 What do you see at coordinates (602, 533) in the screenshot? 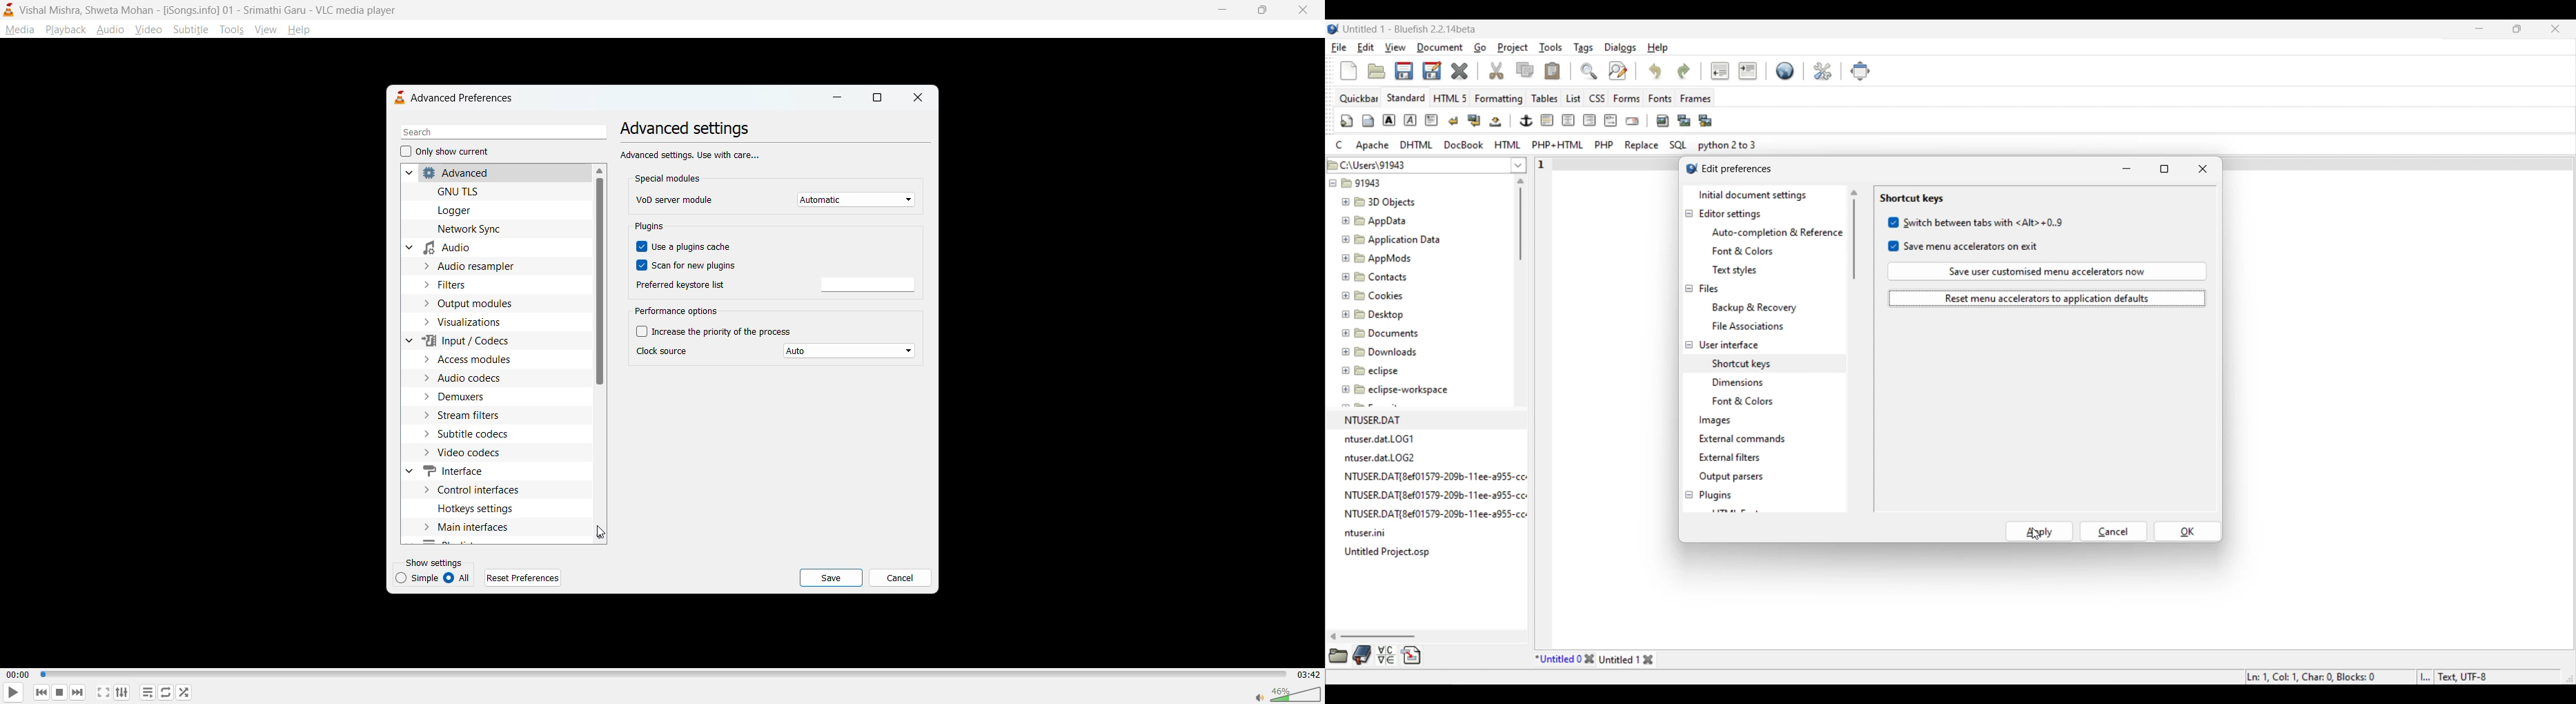
I see `cursor` at bounding box center [602, 533].